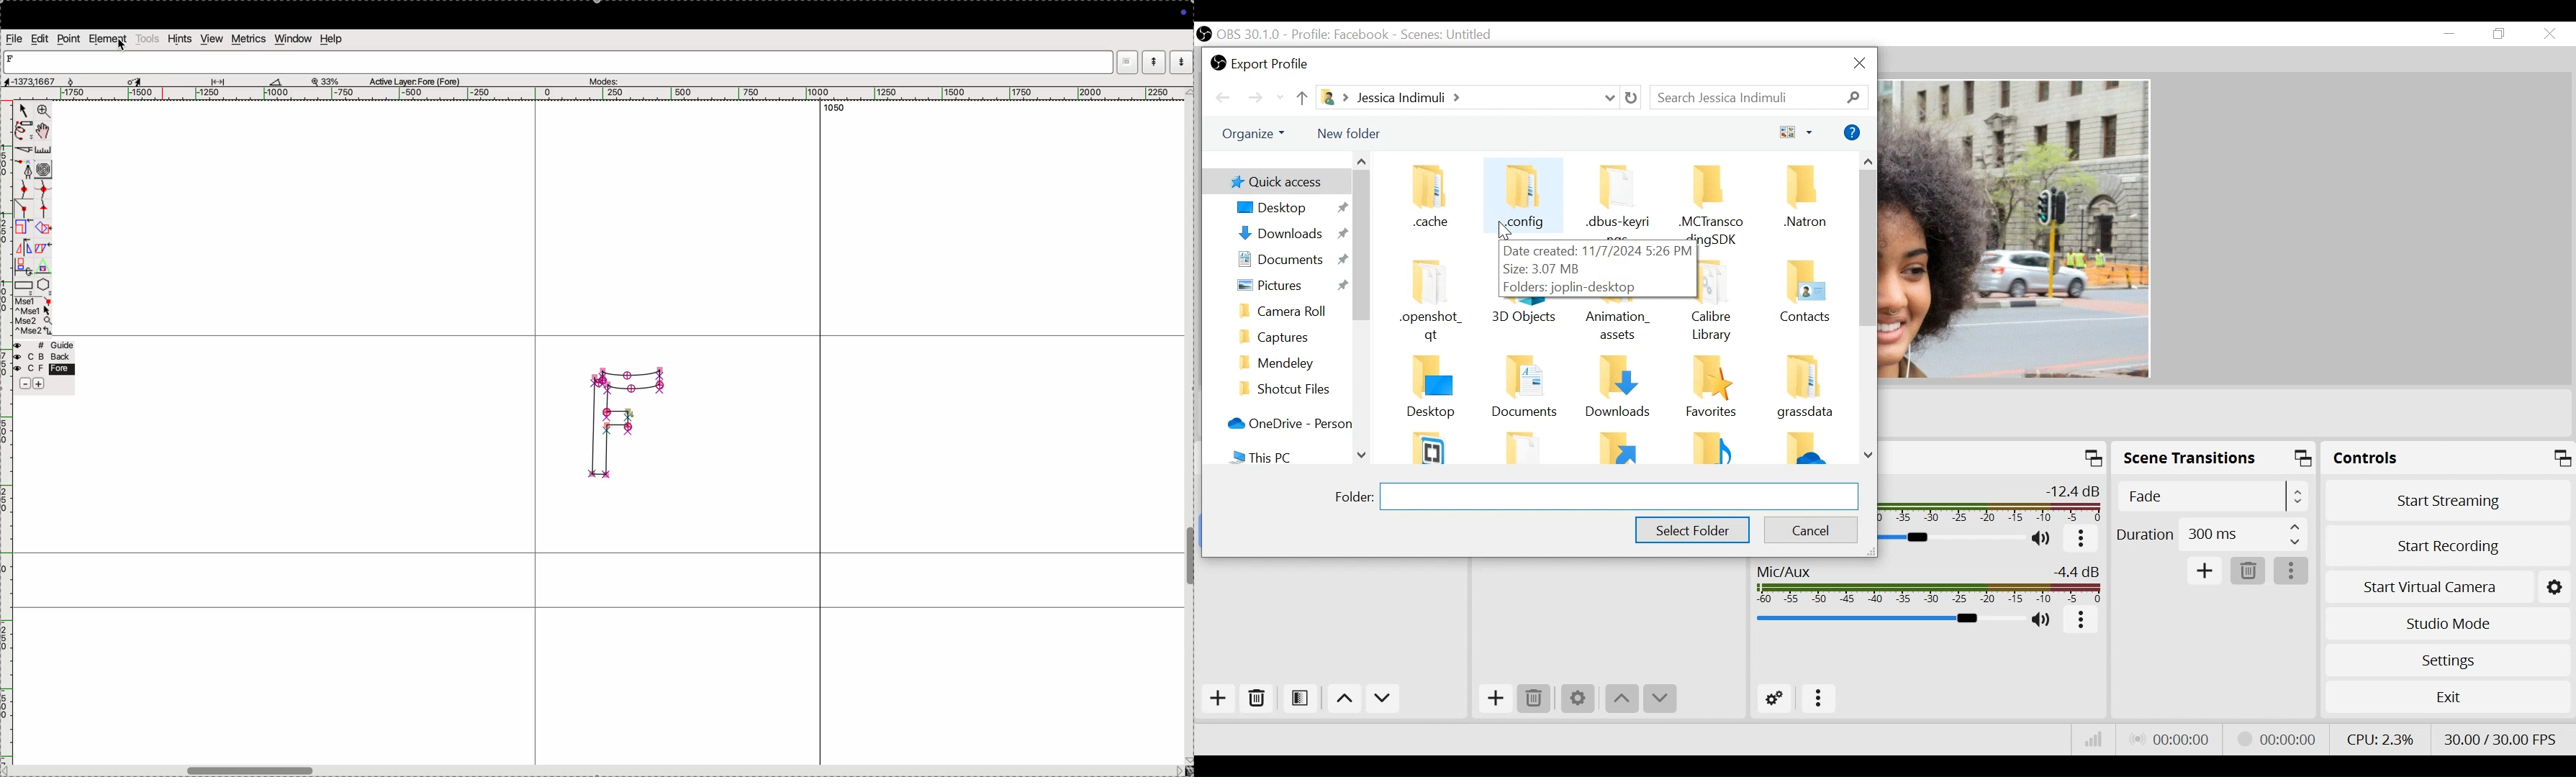 Image resolution: width=2576 pixels, height=784 pixels. I want to click on hints, so click(180, 39).